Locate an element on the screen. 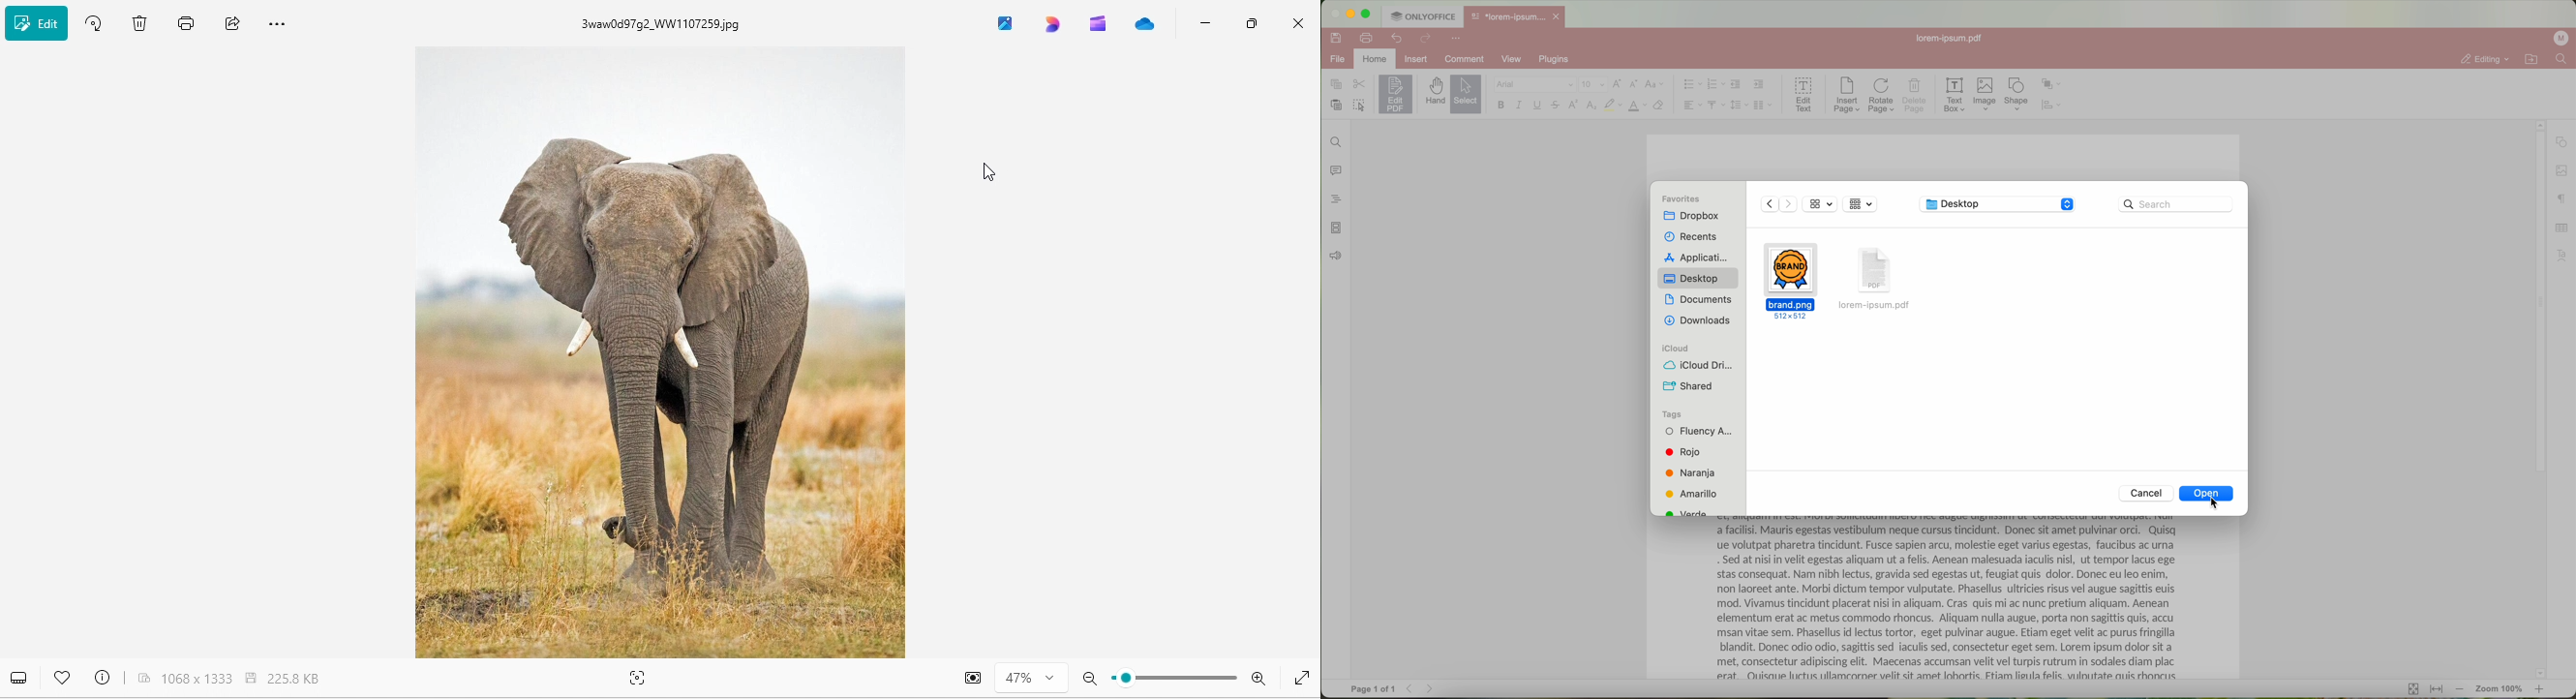 Image resolution: width=2576 pixels, height=700 pixels. editing is located at coordinates (2484, 59).